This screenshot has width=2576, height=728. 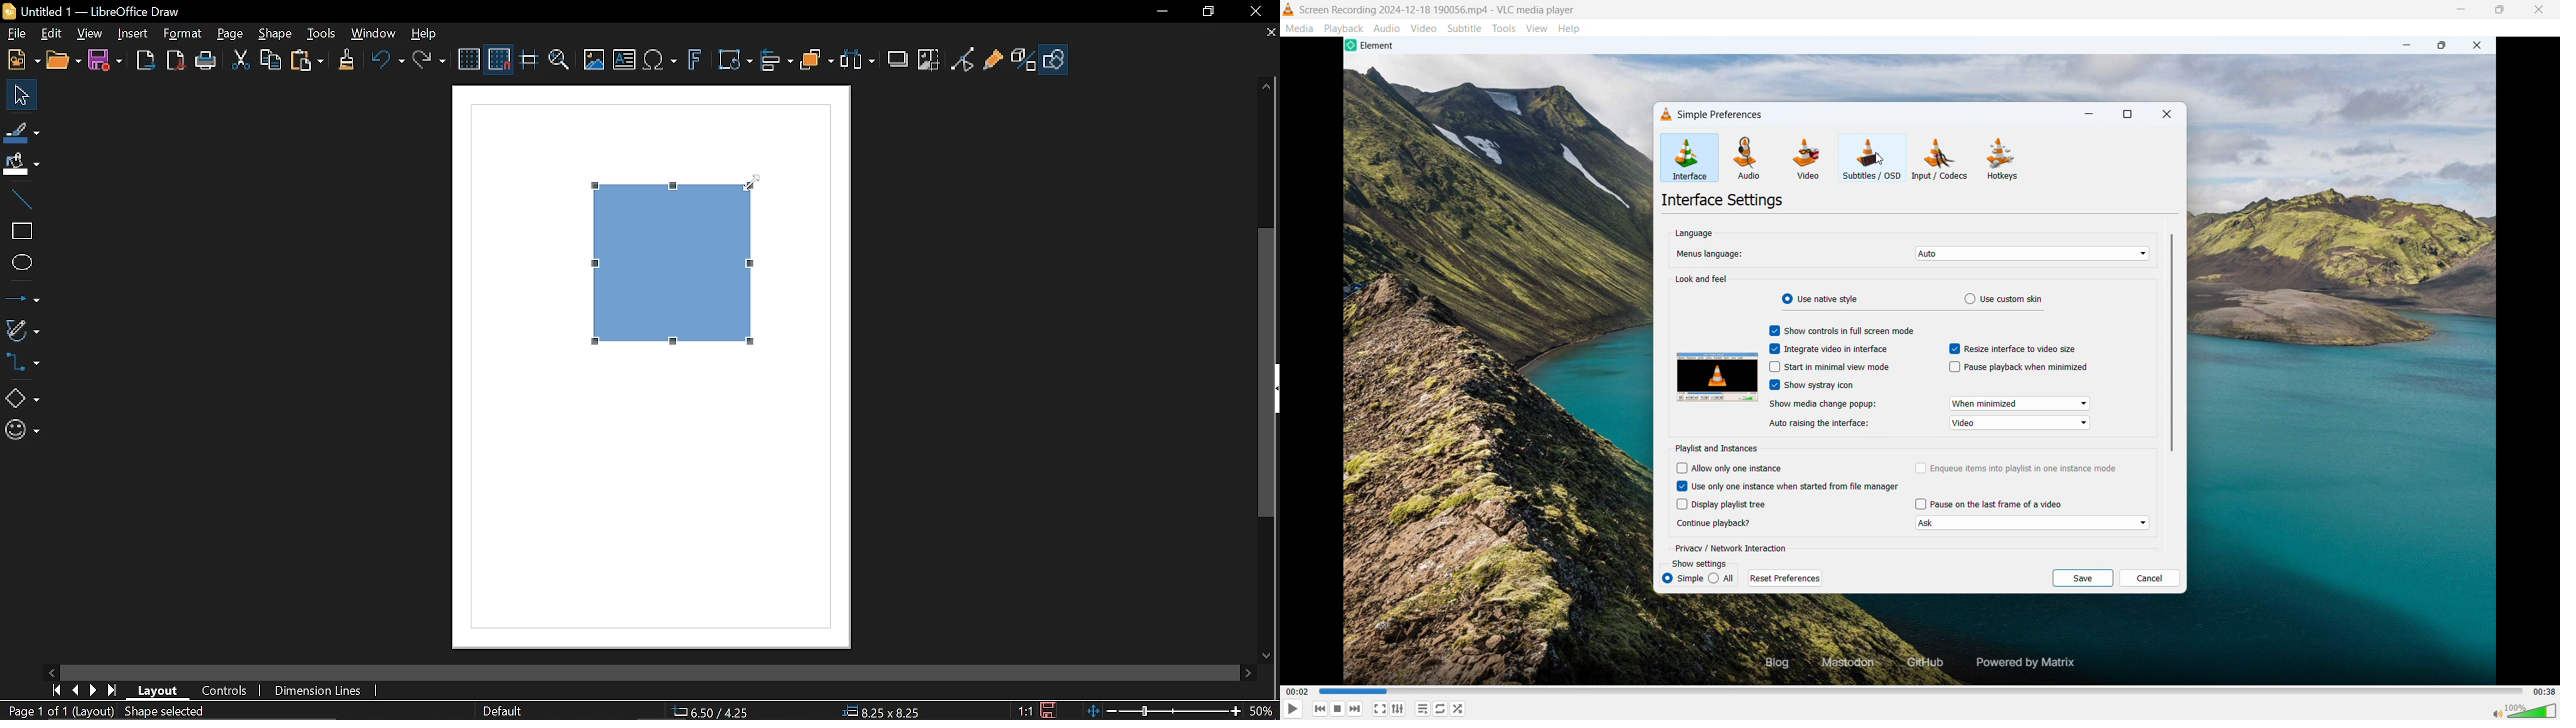 What do you see at coordinates (898, 61) in the screenshot?
I see `Shadow` at bounding box center [898, 61].